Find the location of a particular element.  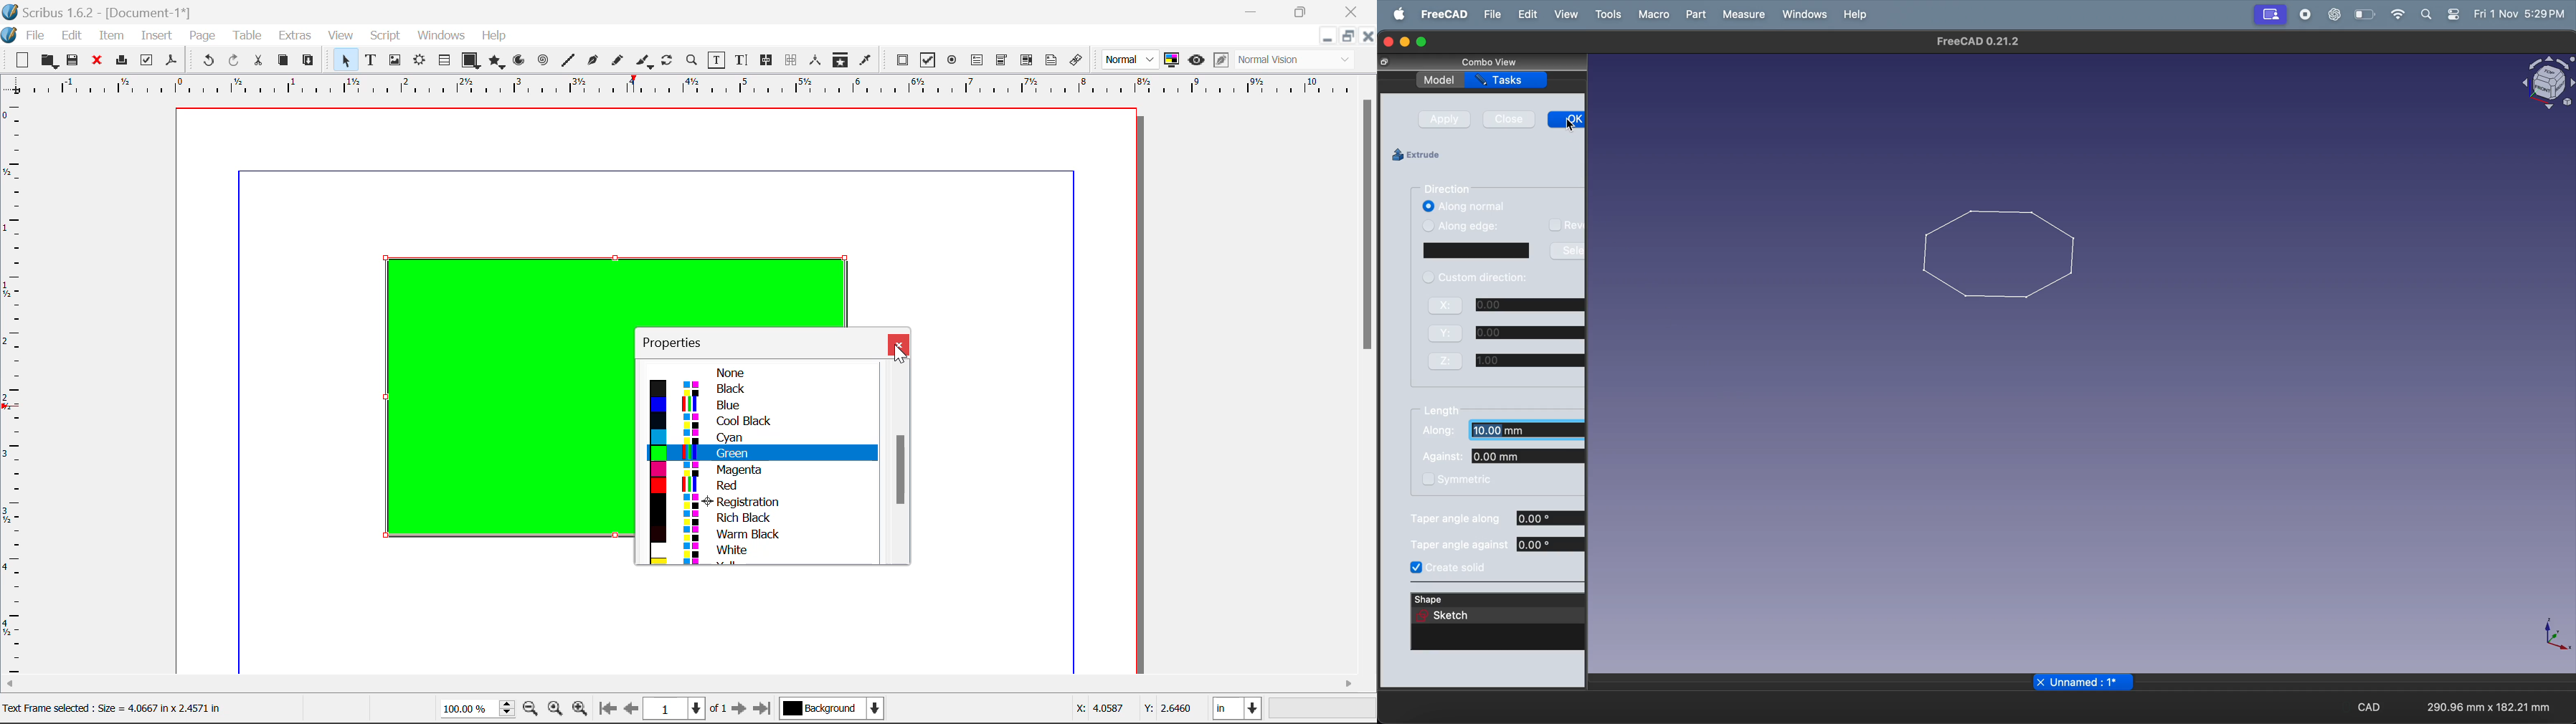

Line is located at coordinates (568, 60).